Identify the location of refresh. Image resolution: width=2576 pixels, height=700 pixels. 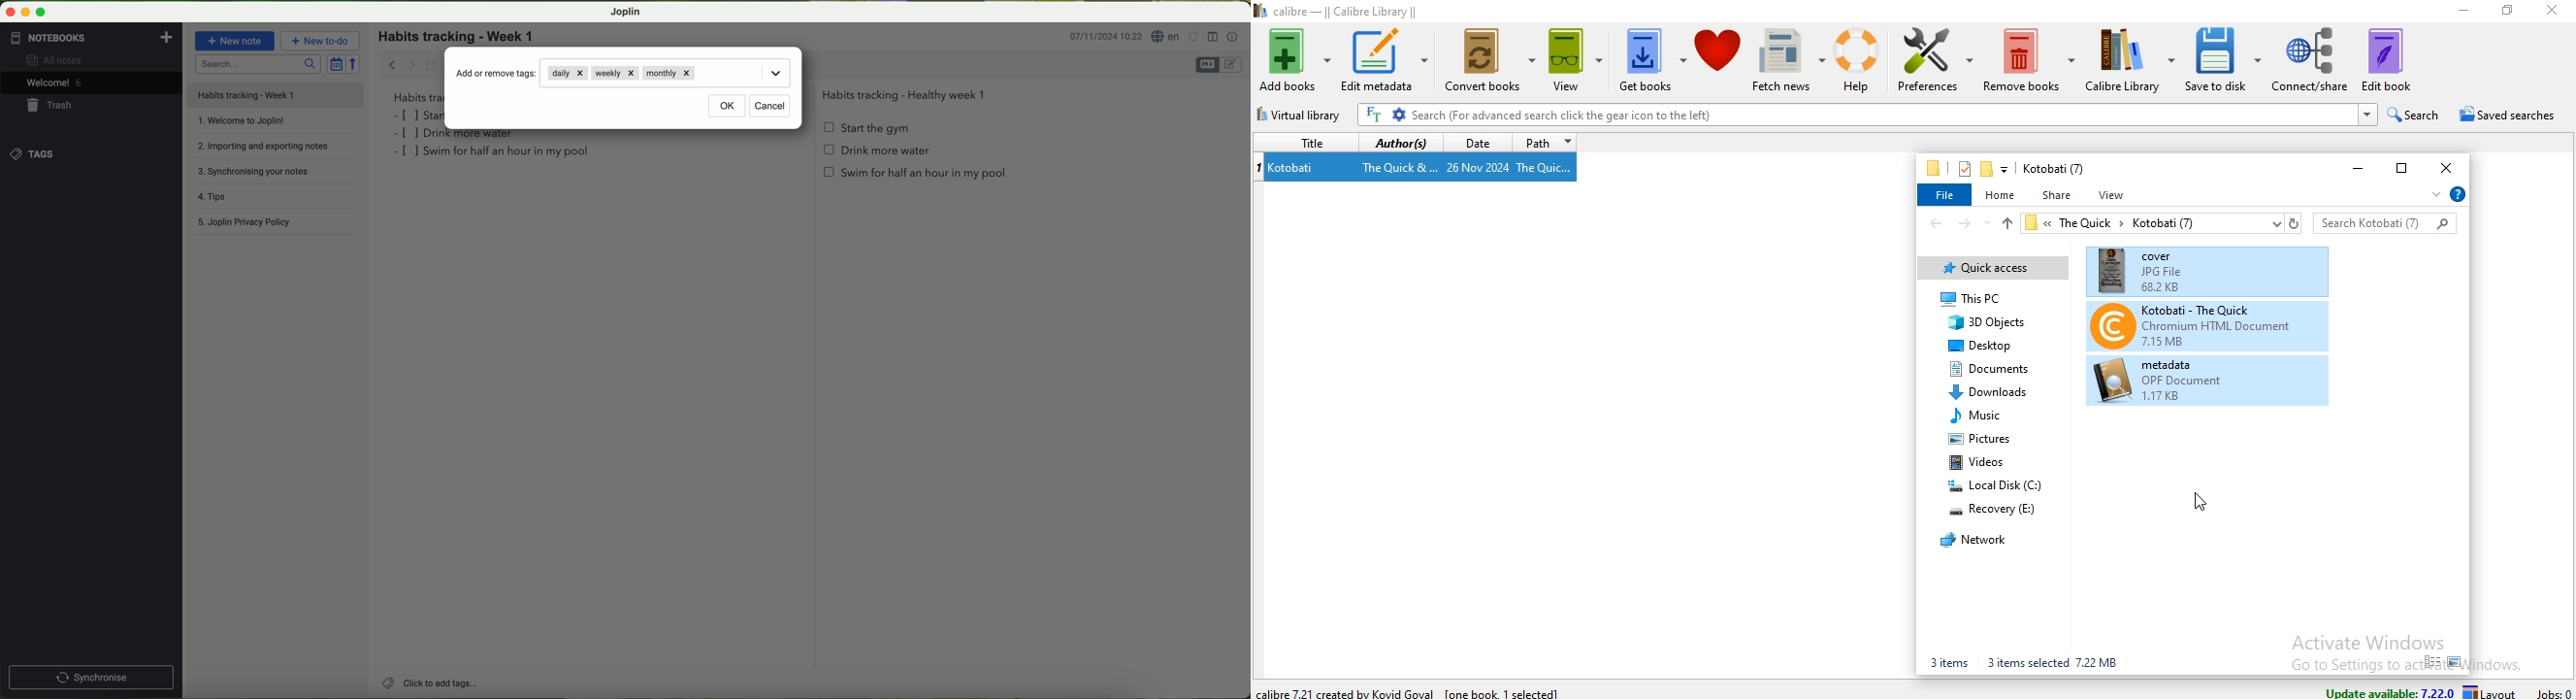
(2294, 222).